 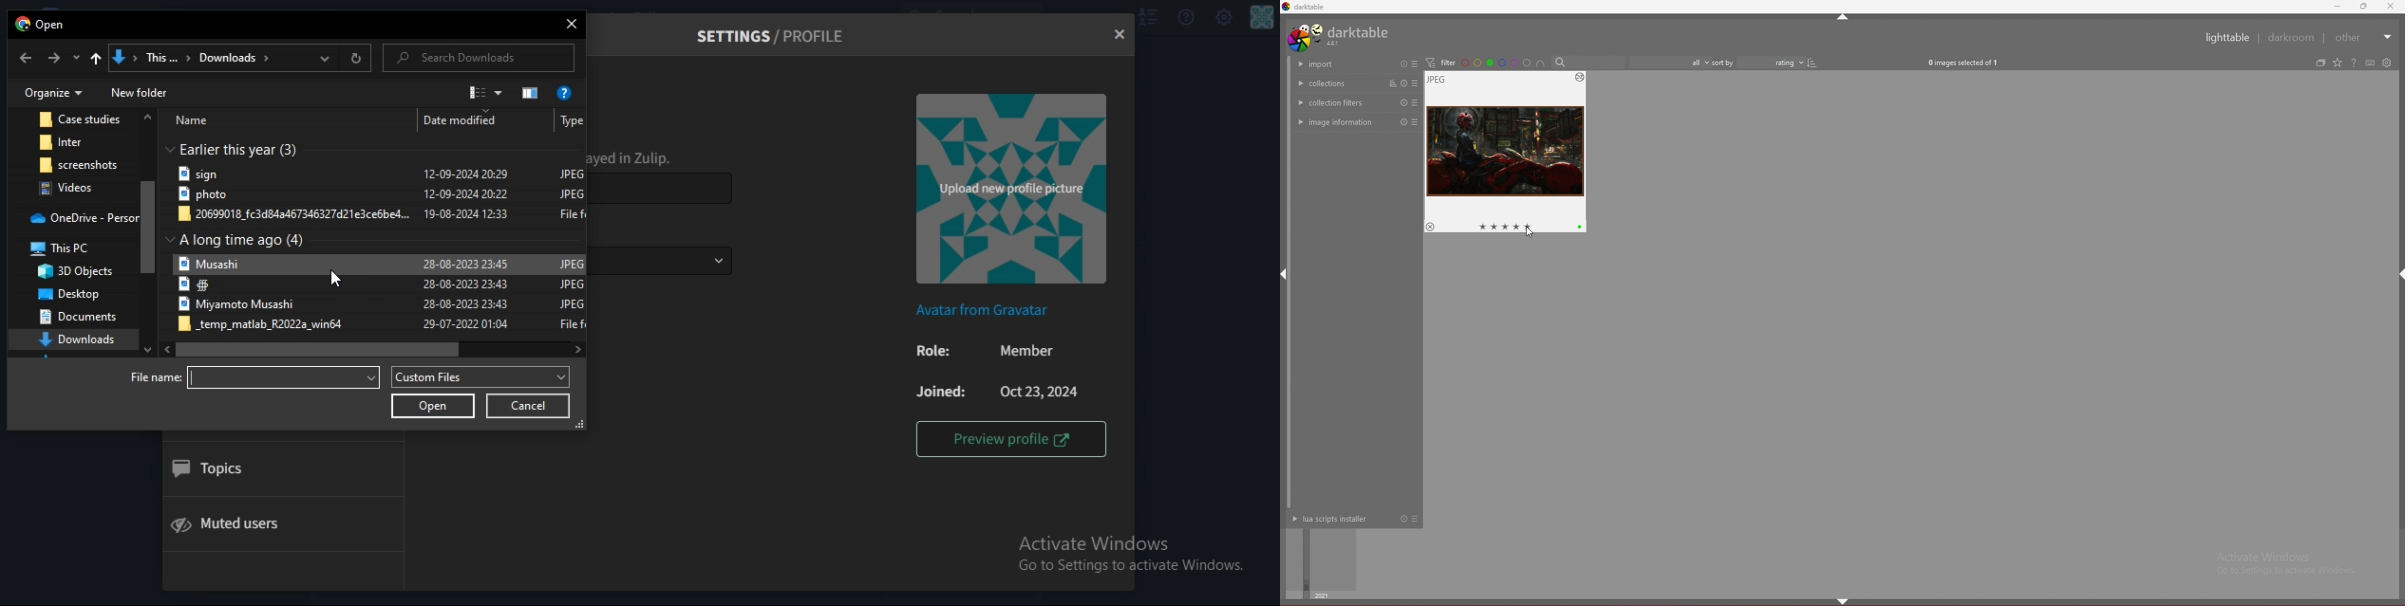 What do you see at coordinates (208, 59) in the screenshot?
I see `location` at bounding box center [208, 59].